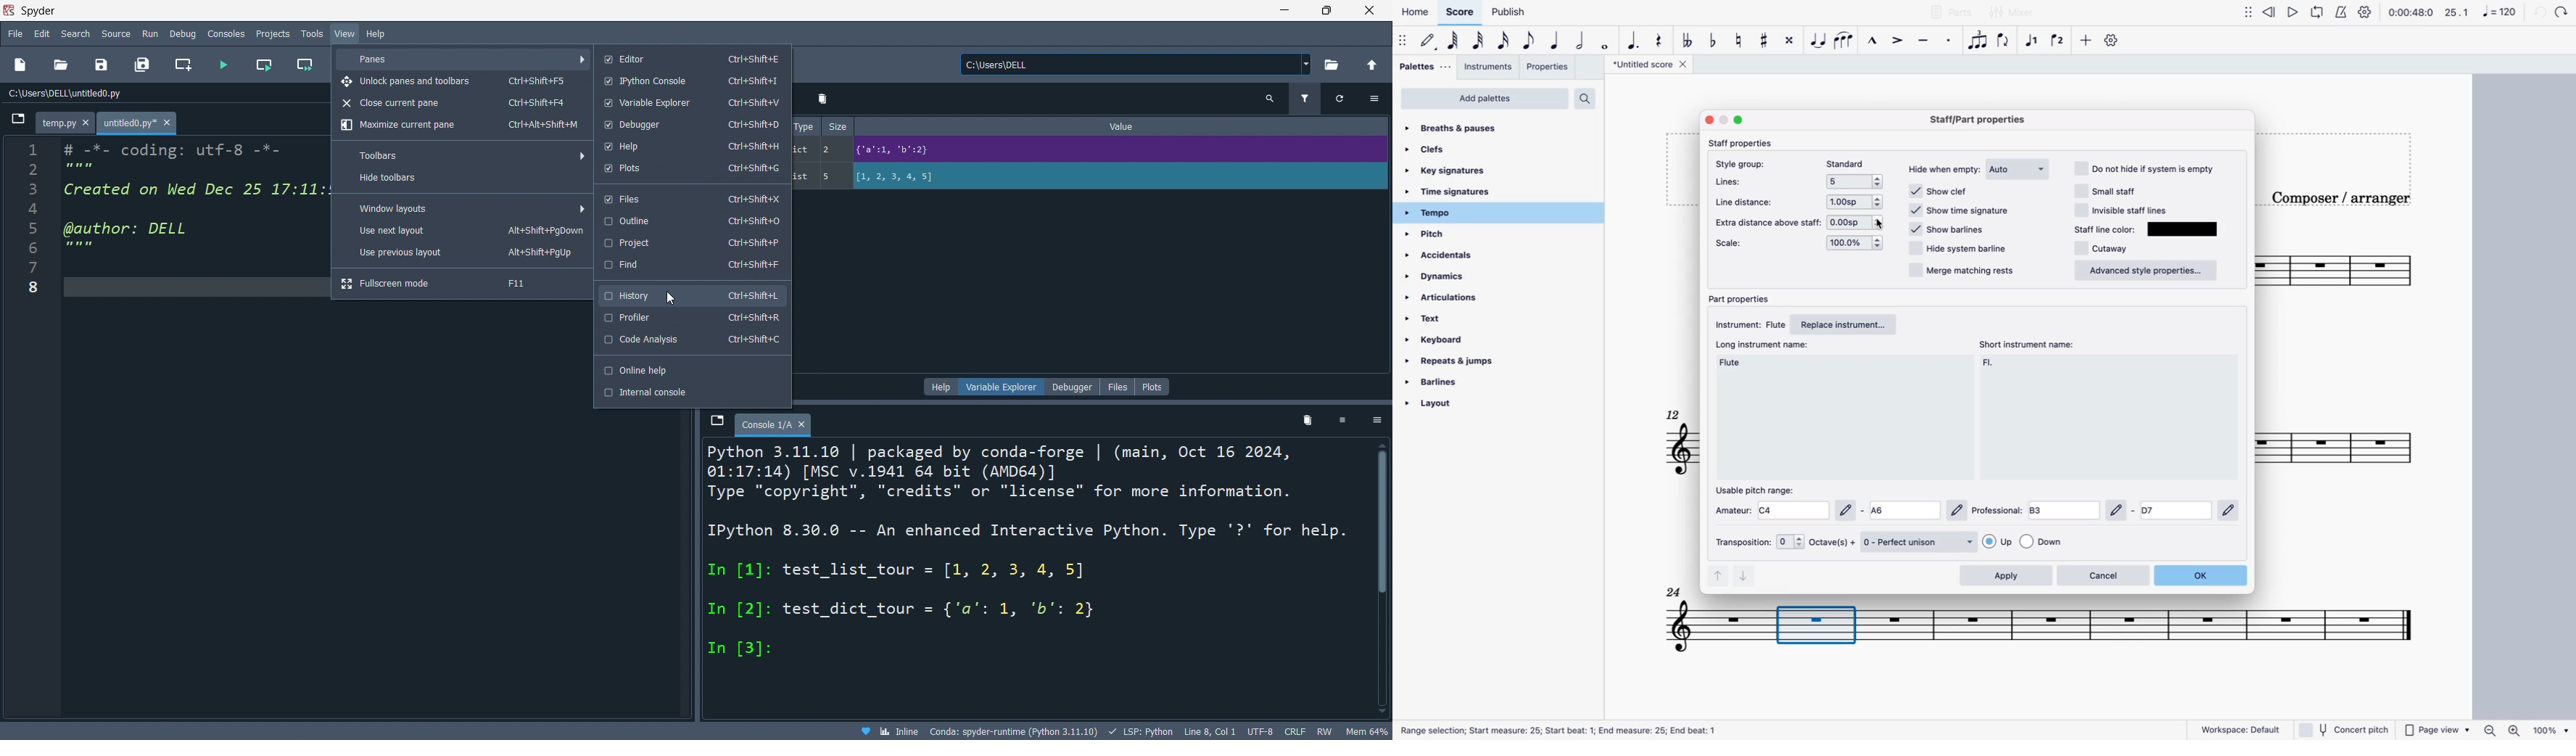  Describe the element at coordinates (17, 123) in the screenshot. I see `browse tabs` at that location.